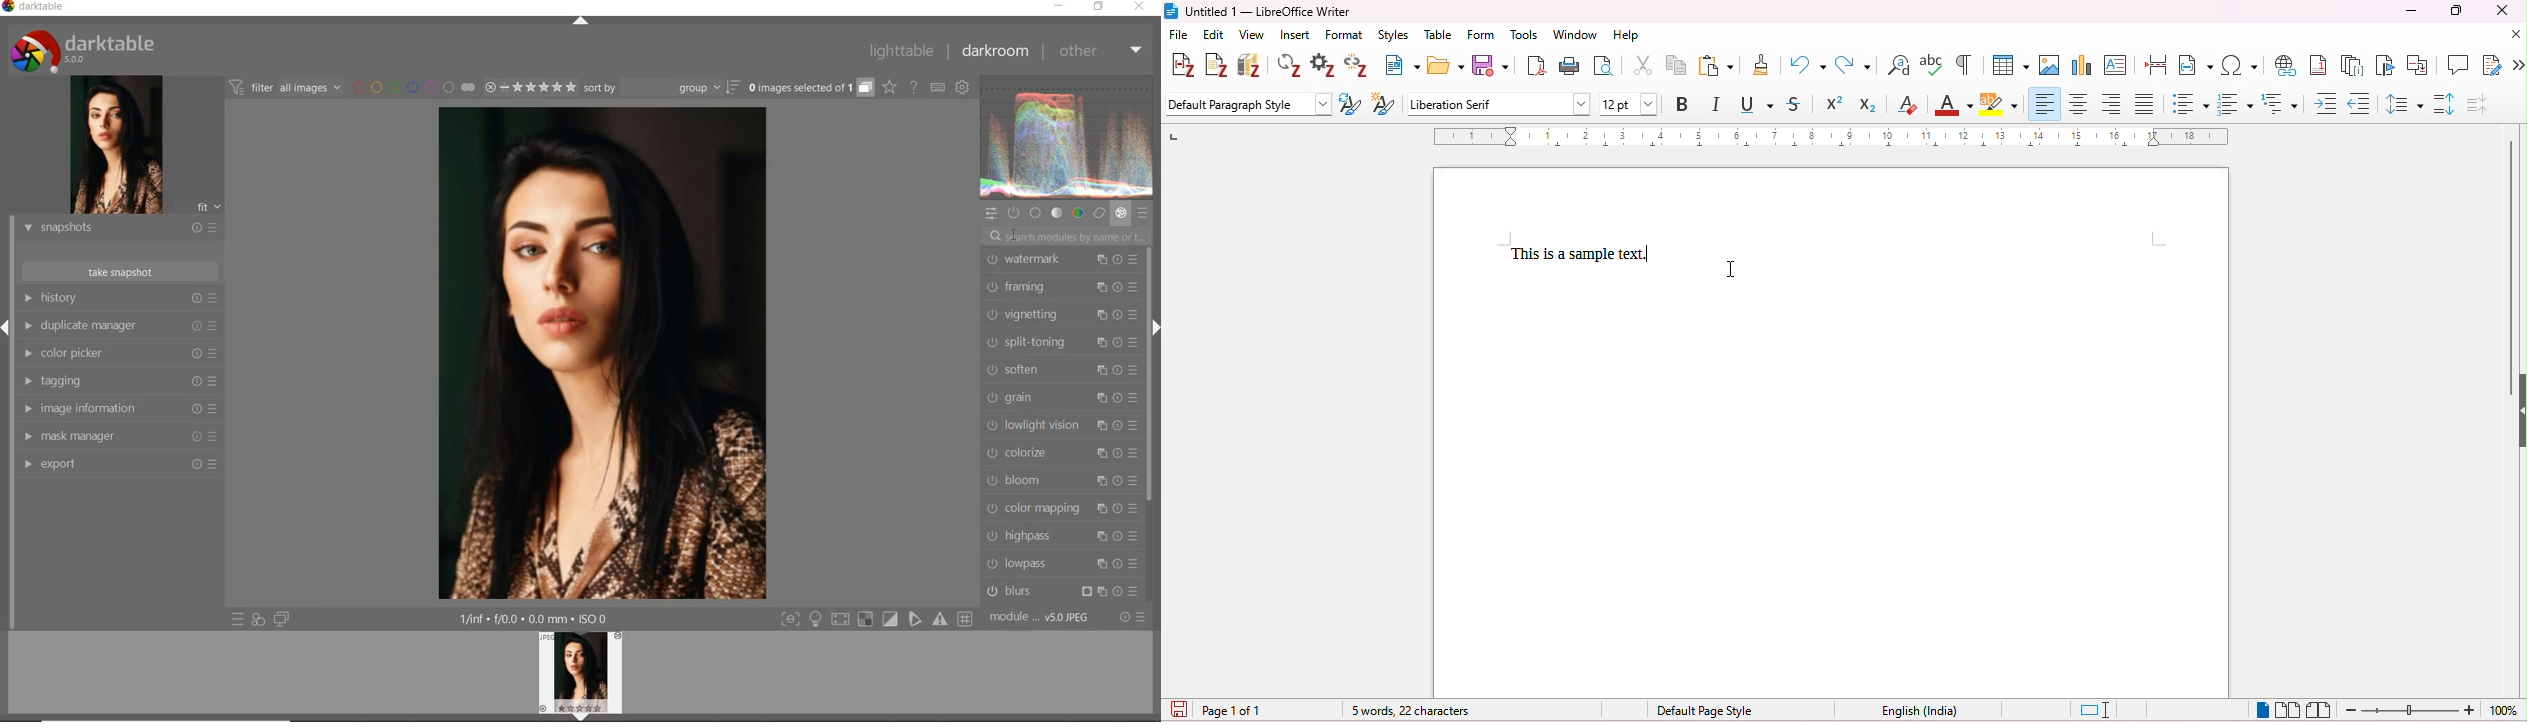 The height and width of the screenshot is (728, 2548). Describe the element at coordinates (1794, 104) in the screenshot. I see `strike through` at that location.